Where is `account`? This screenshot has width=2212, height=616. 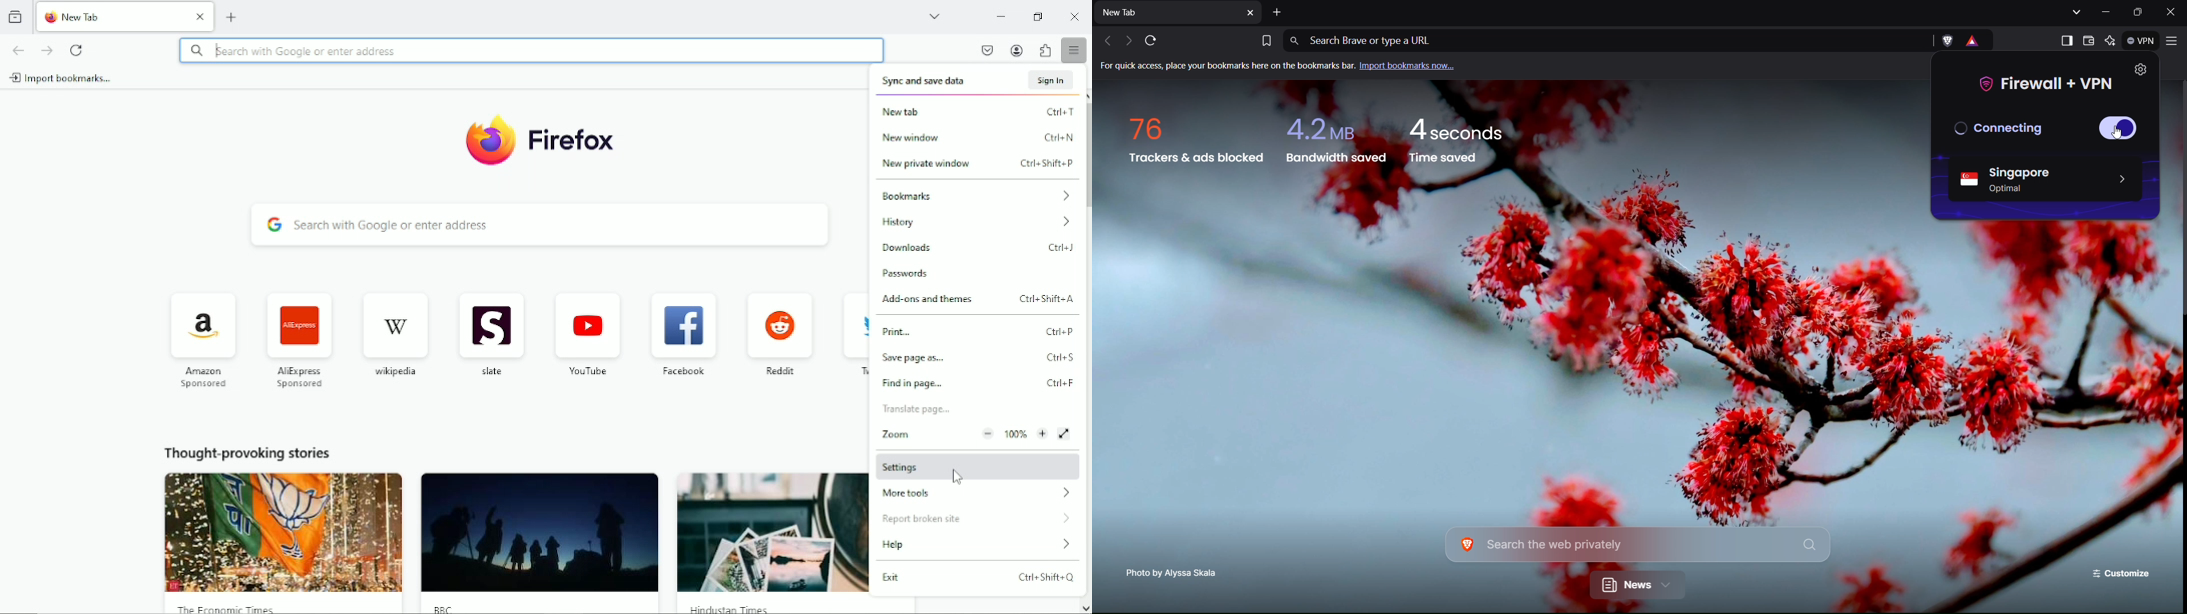 account is located at coordinates (1018, 51).